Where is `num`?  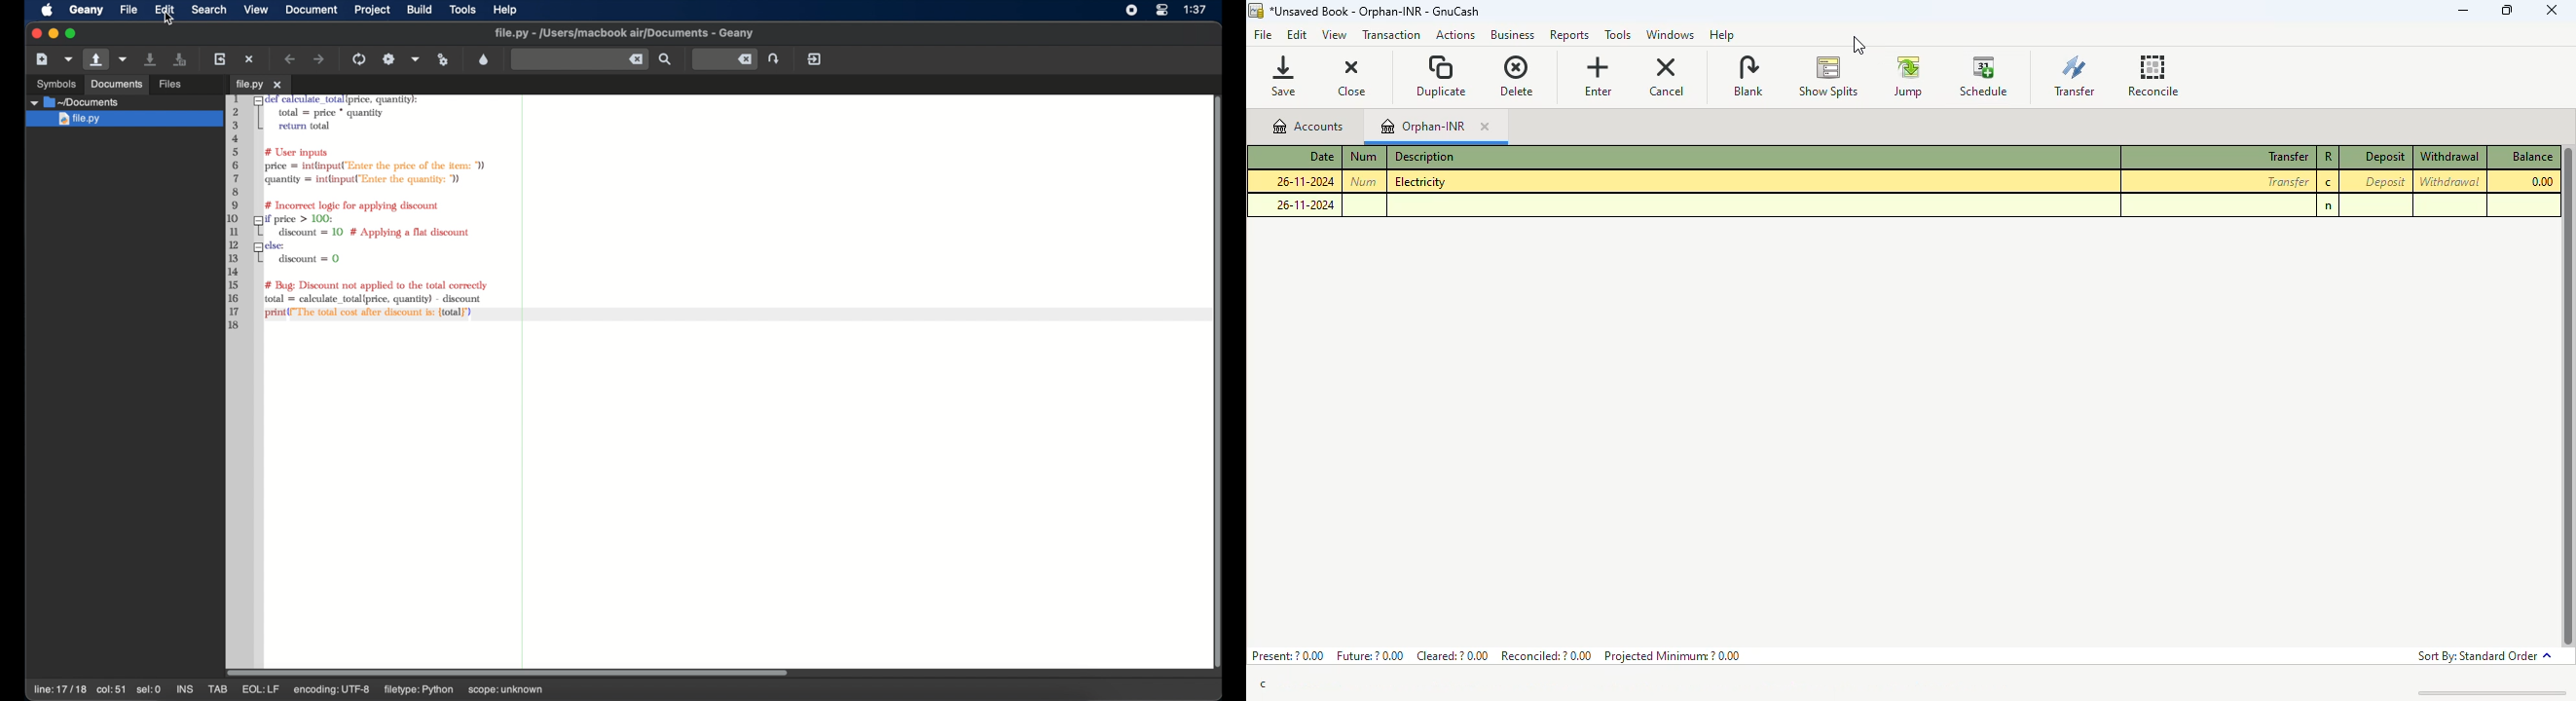 num is located at coordinates (1364, 156).